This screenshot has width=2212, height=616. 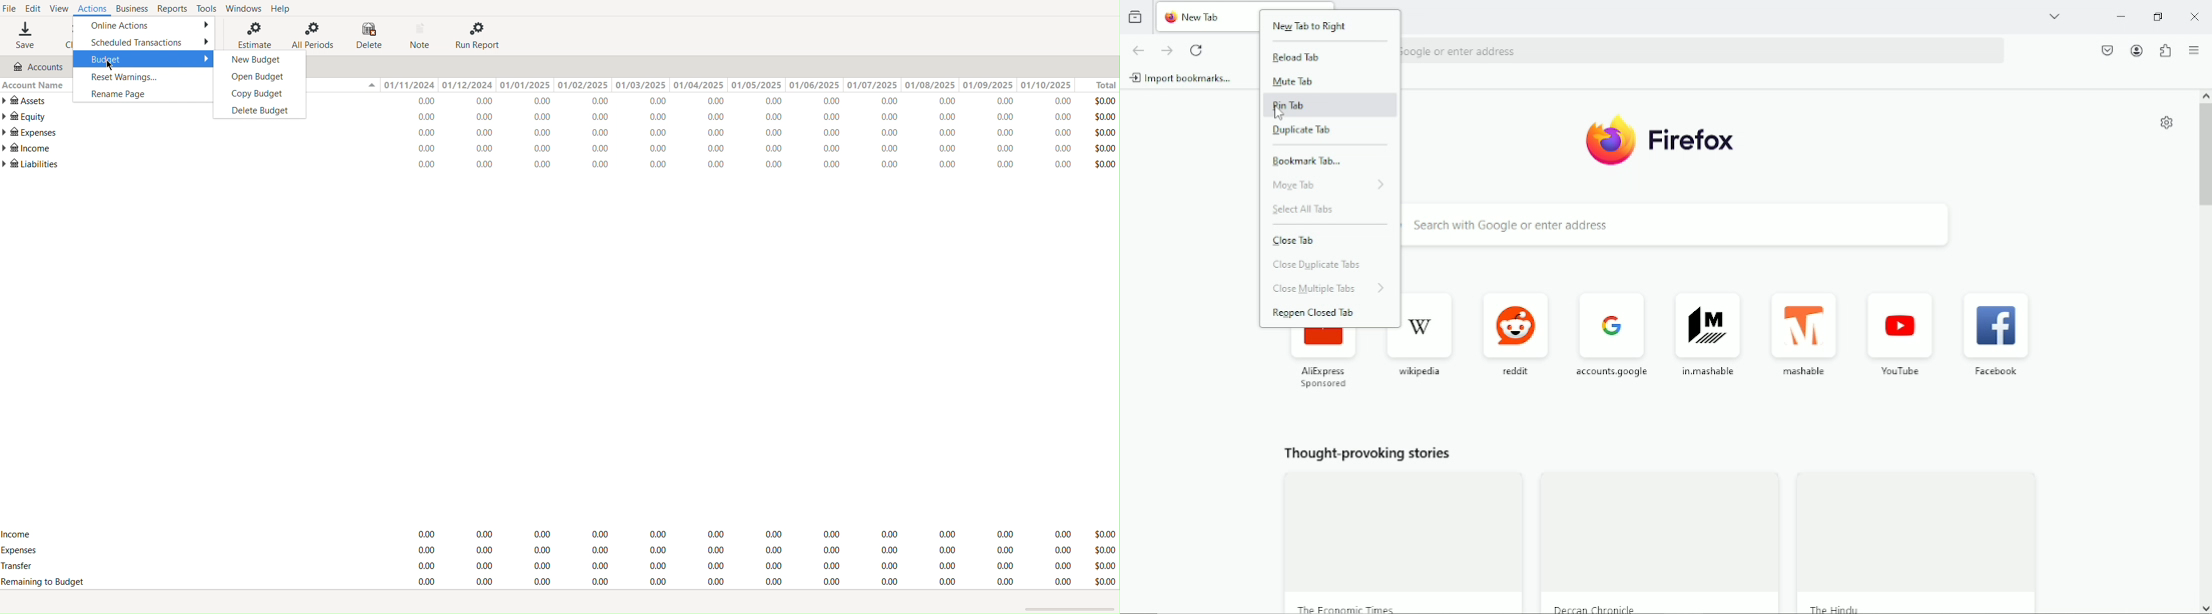 What do you see at coordinates (27, 101) in the screenshot?
I see `Assets` at bounding box center [27, 101].